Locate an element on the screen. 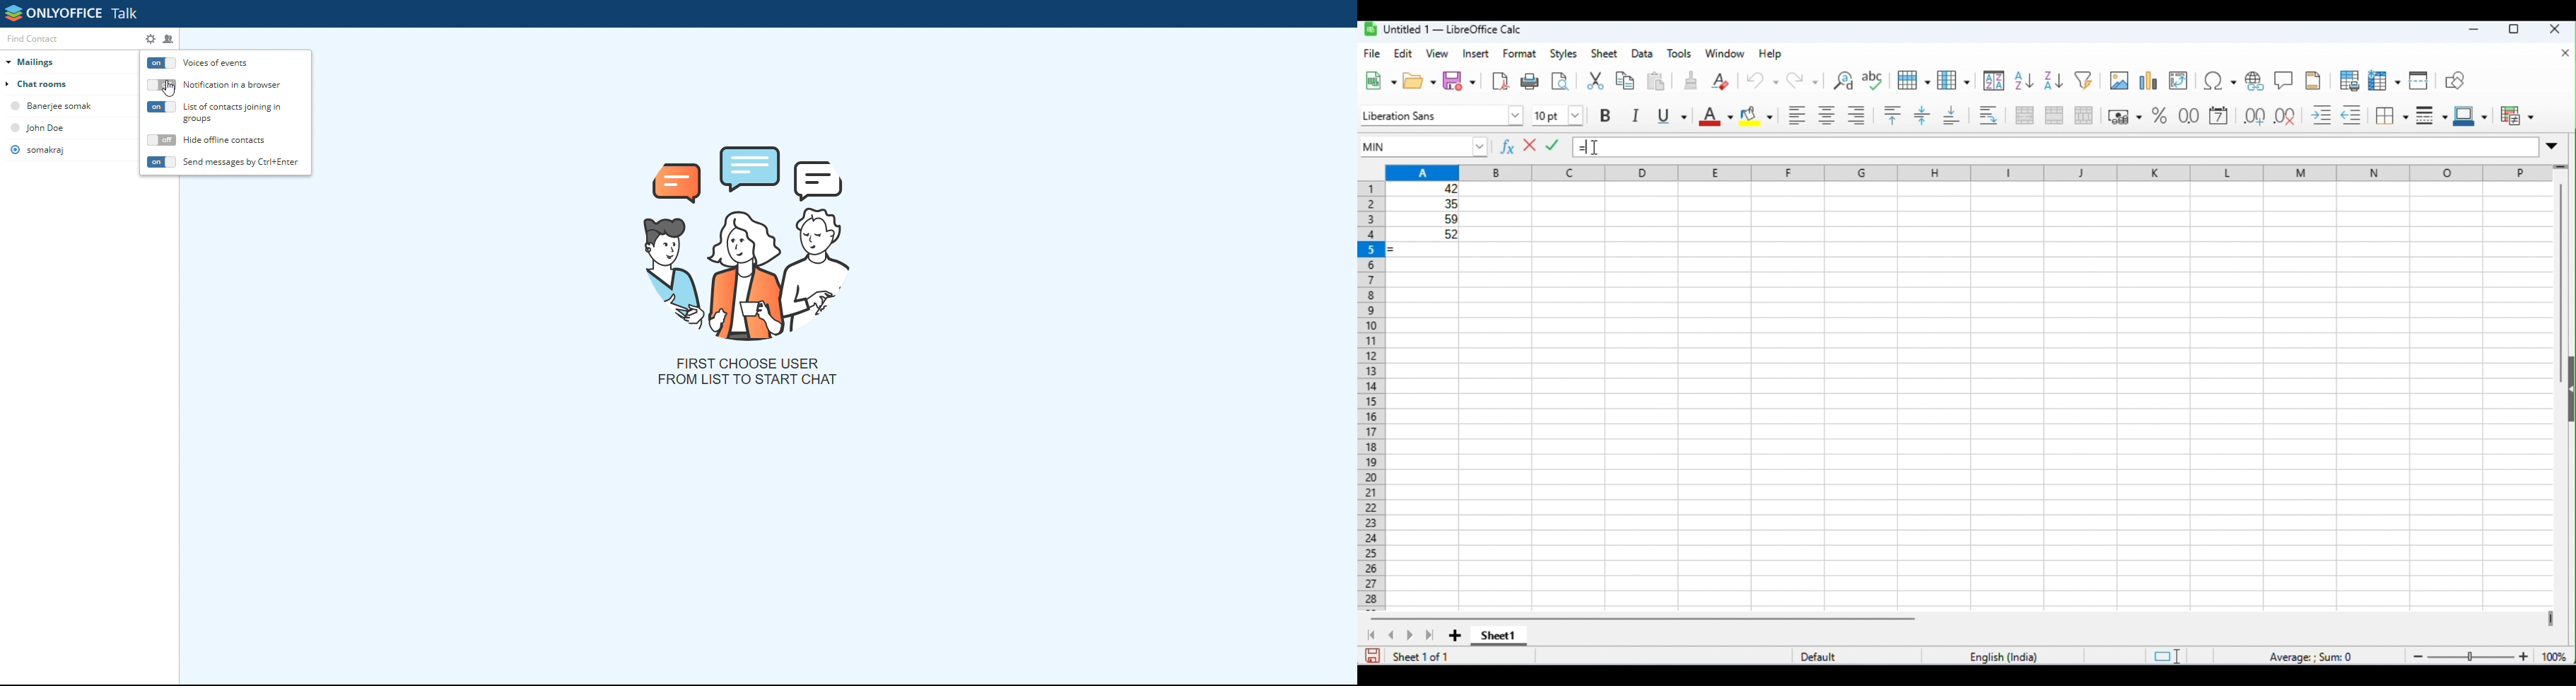 The image size is (2576, 700). = is located at coordinates (1583, 149).